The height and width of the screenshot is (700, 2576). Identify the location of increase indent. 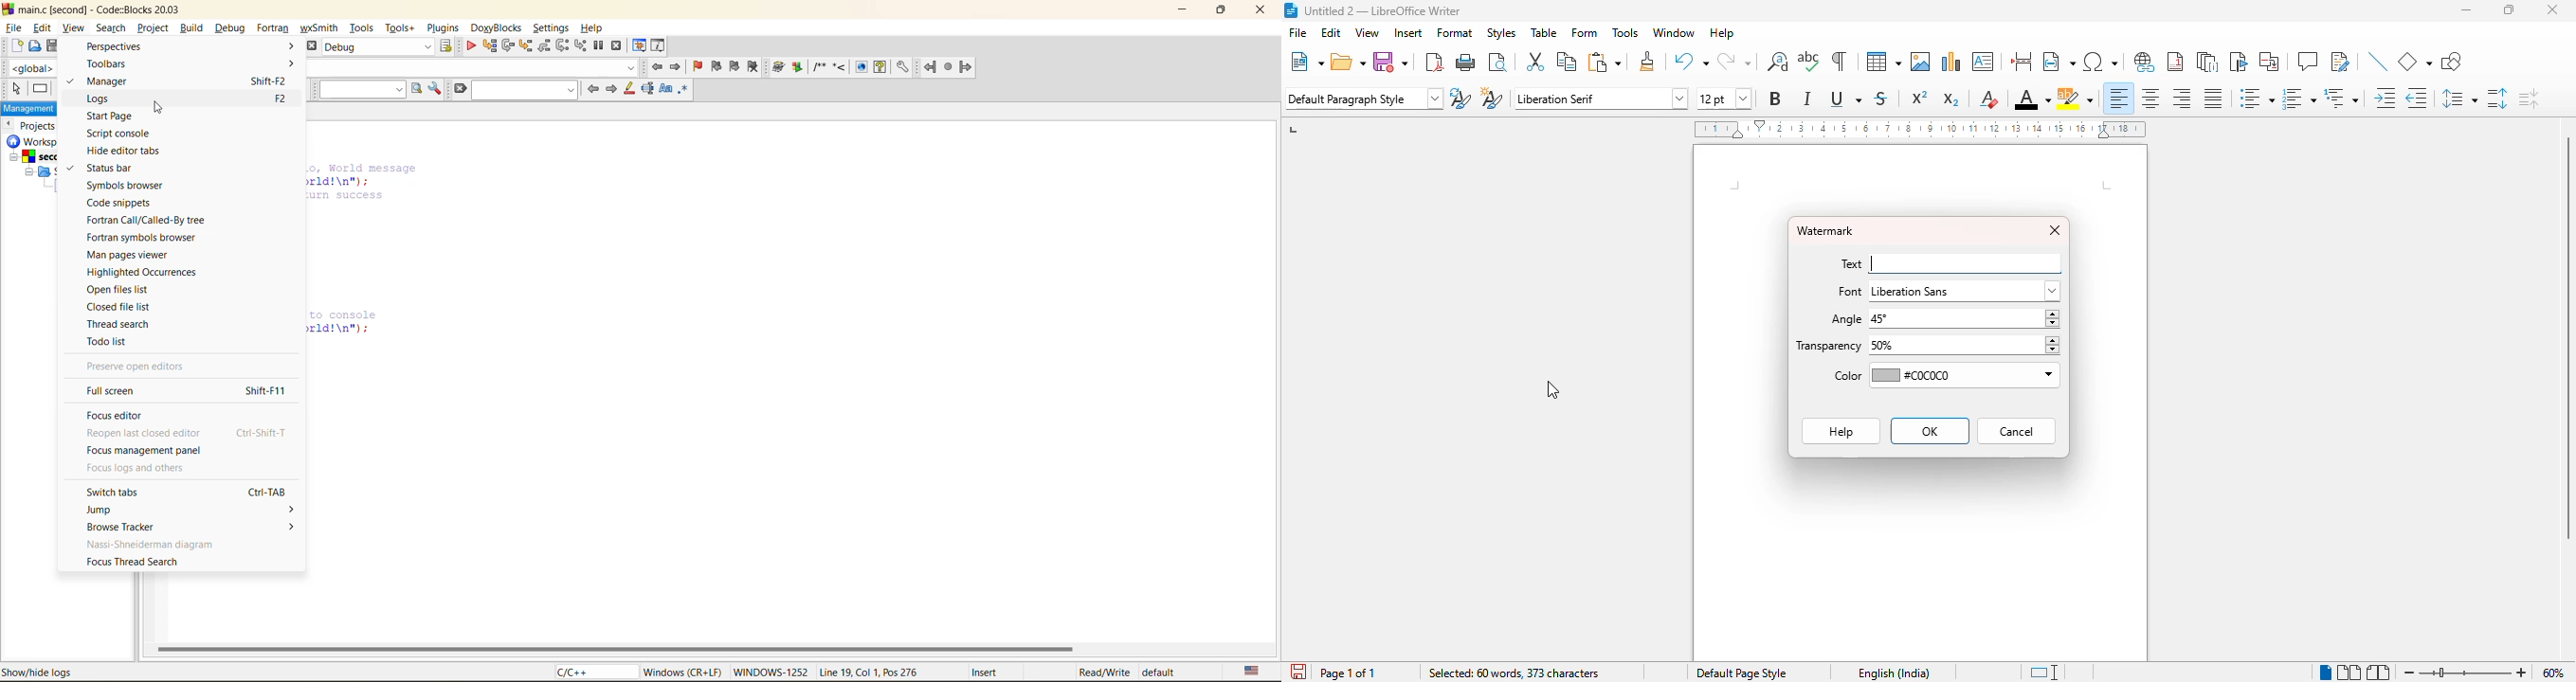
(2386, 98).